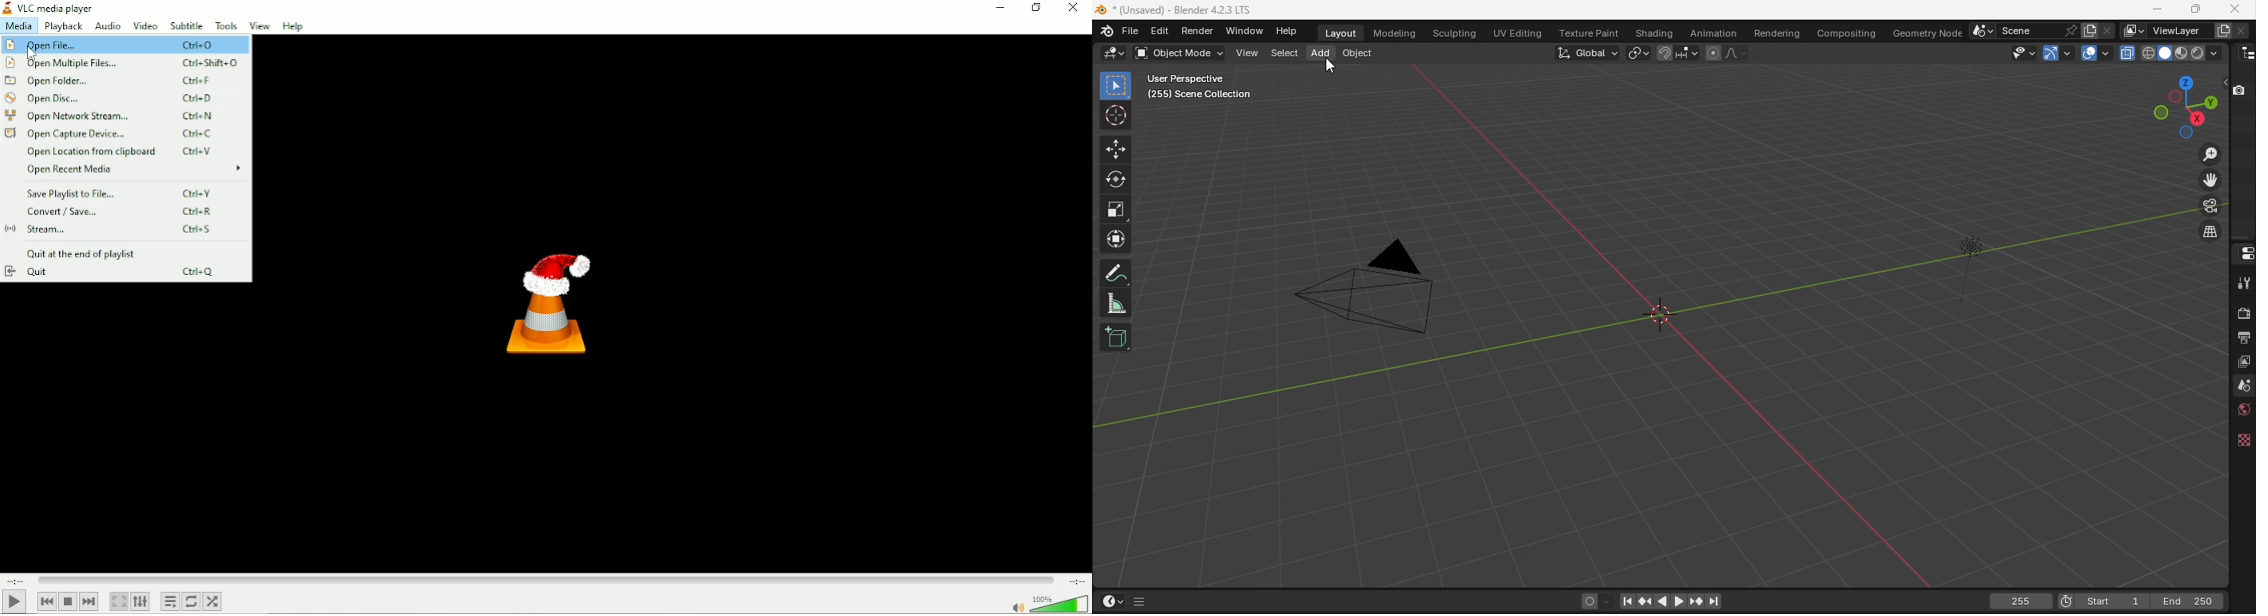 Image resolution: width=2268 pixels, height=616 pixels. I want to click on Toggle the video in fullscreen, so click(118, 601).